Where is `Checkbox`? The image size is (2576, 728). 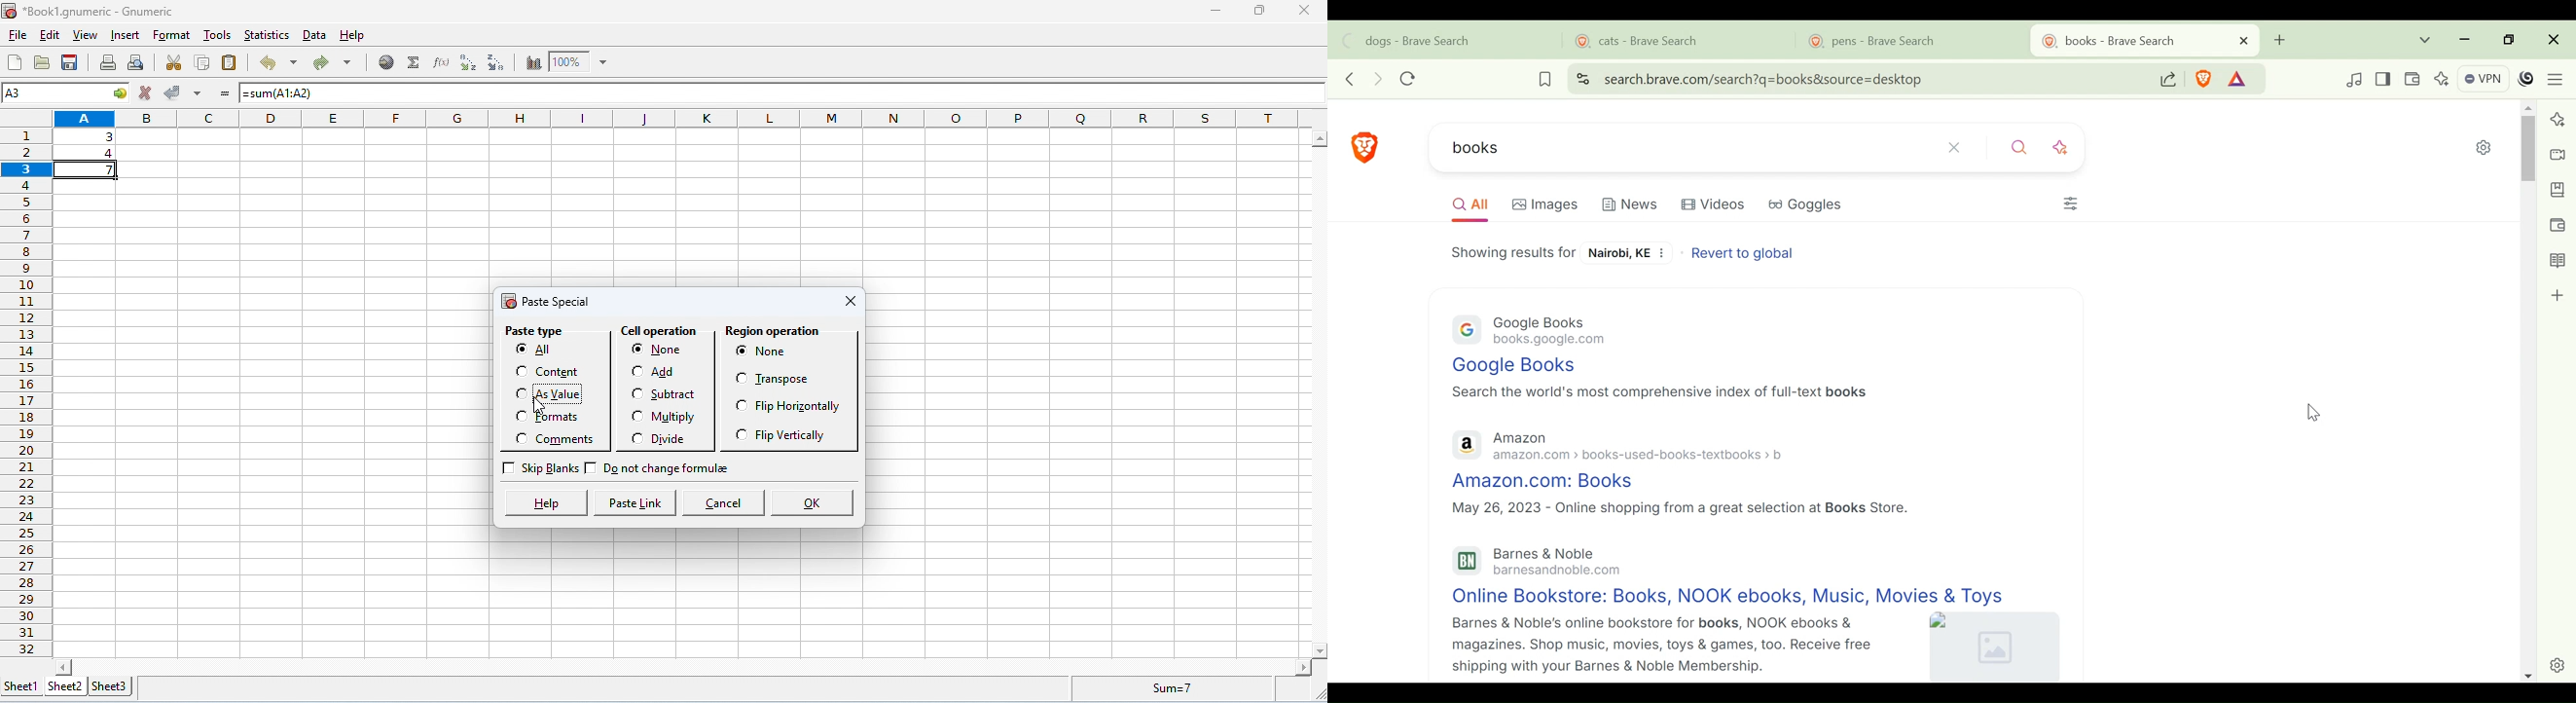
Checkbox is located at coordinates (637, 350).